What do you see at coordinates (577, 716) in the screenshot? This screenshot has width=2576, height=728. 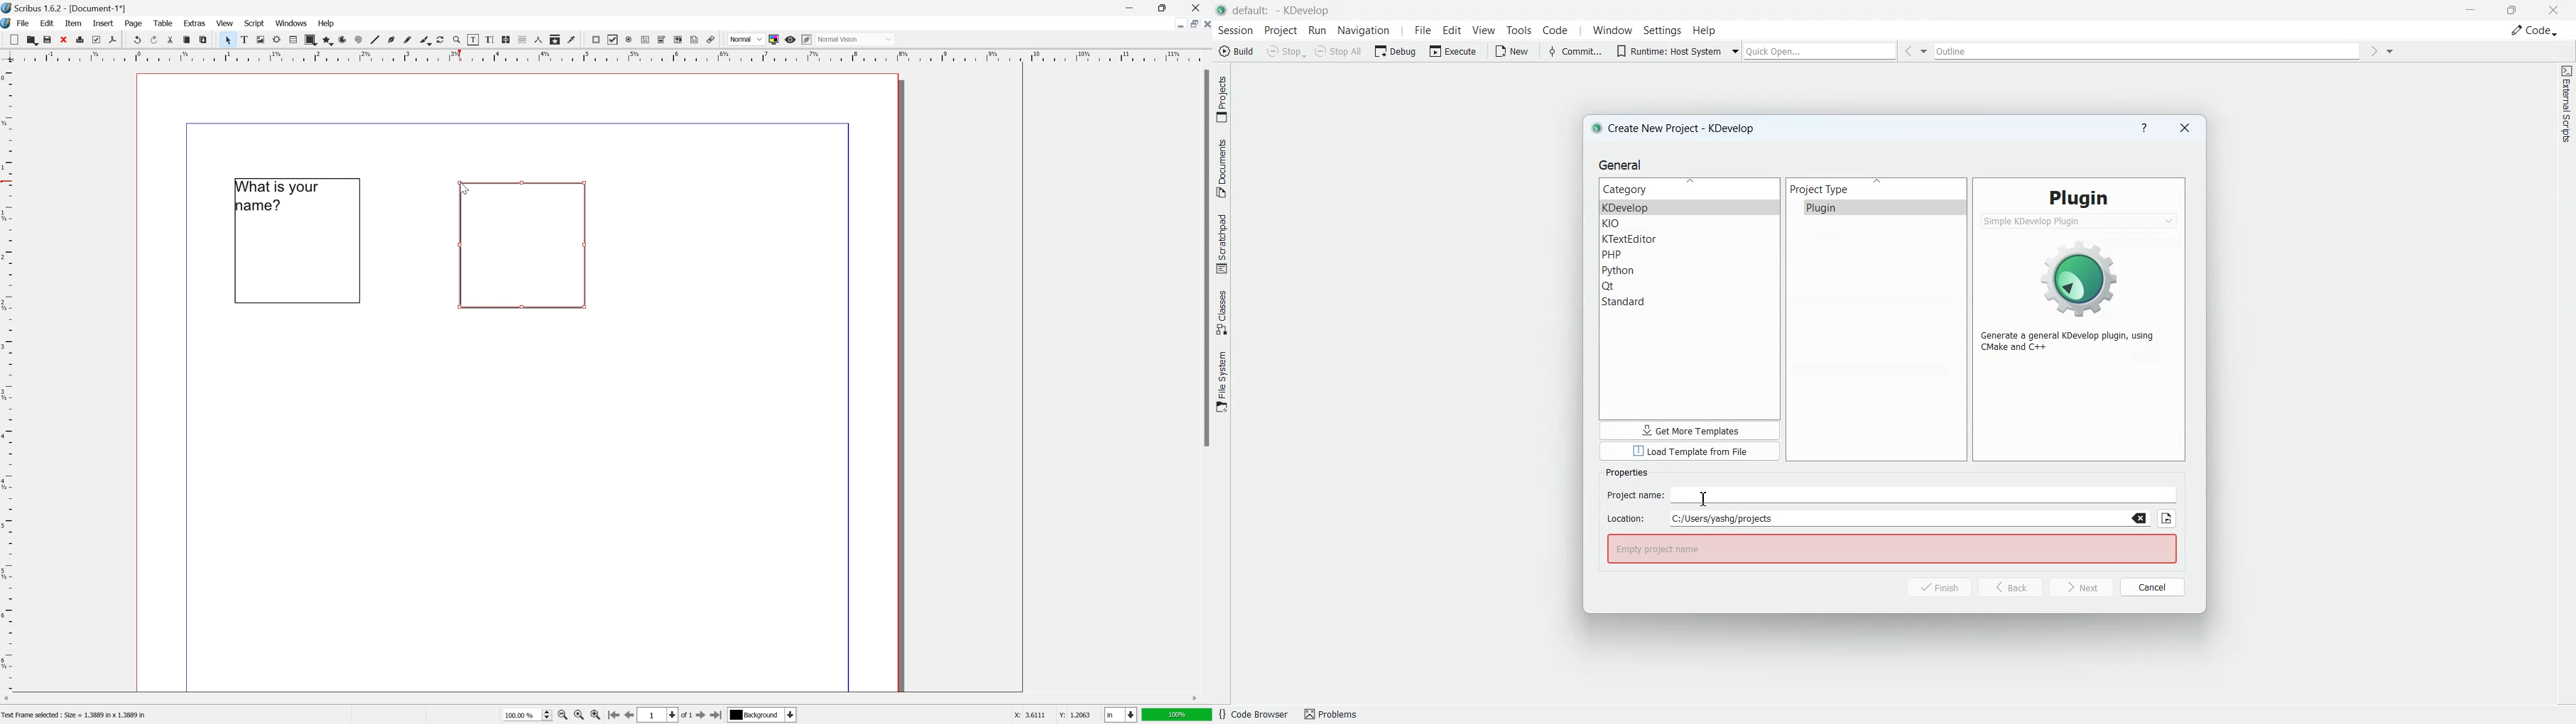 I see `zoom to 100%` at bounding box center [577, 716].